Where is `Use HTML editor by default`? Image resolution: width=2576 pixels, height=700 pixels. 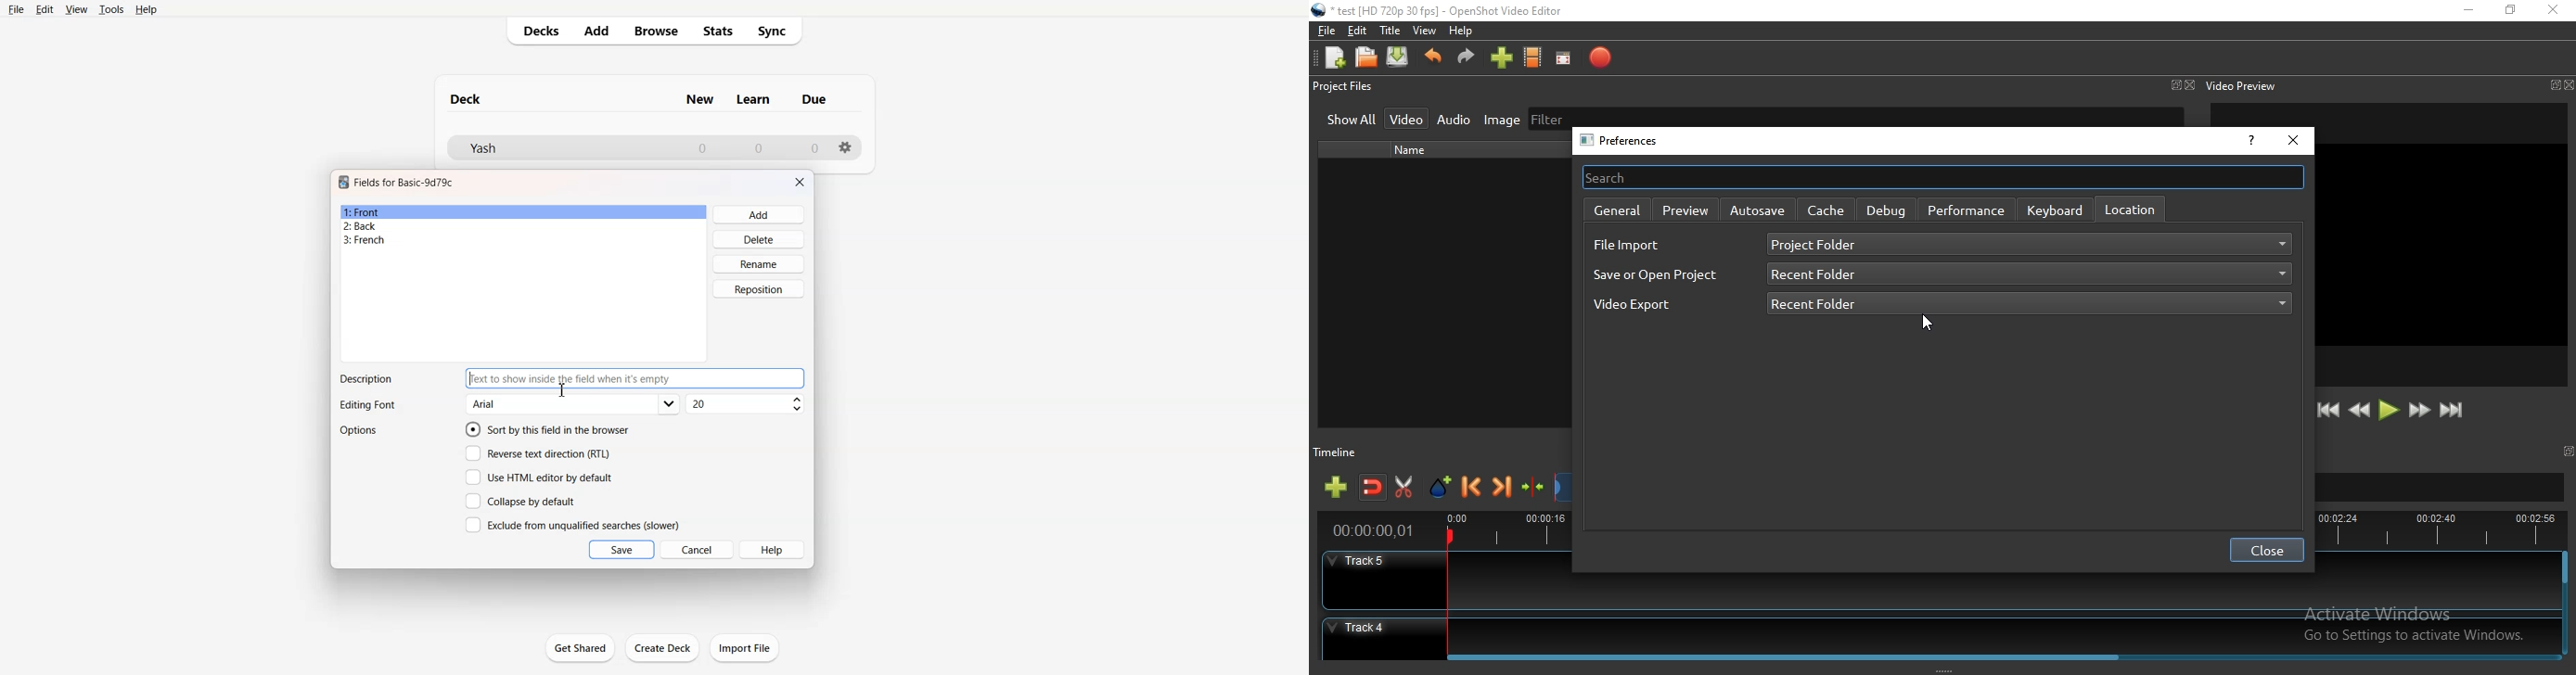 Use HTML editor by default is located at coordinates (539, 477).